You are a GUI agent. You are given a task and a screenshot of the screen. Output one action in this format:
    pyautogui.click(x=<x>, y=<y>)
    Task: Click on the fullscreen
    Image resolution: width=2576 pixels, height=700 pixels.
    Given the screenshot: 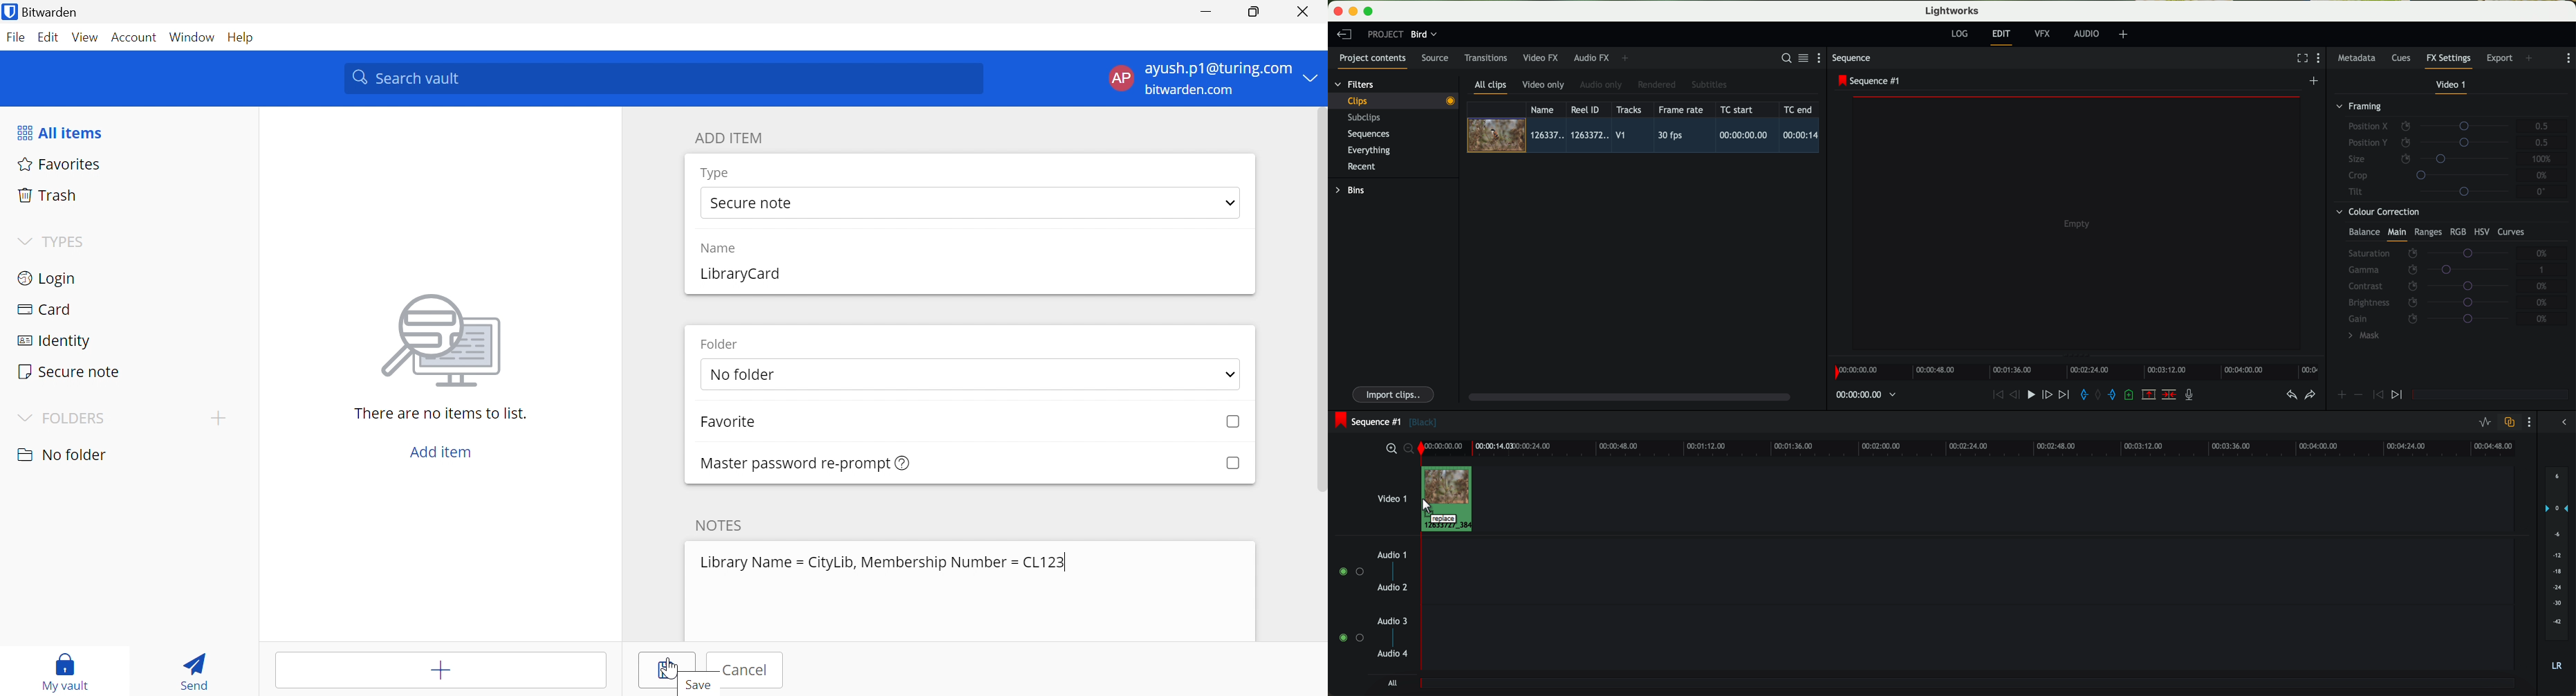 What is the action you would take?
    pyautogui.click(x=2300, y=58)
    